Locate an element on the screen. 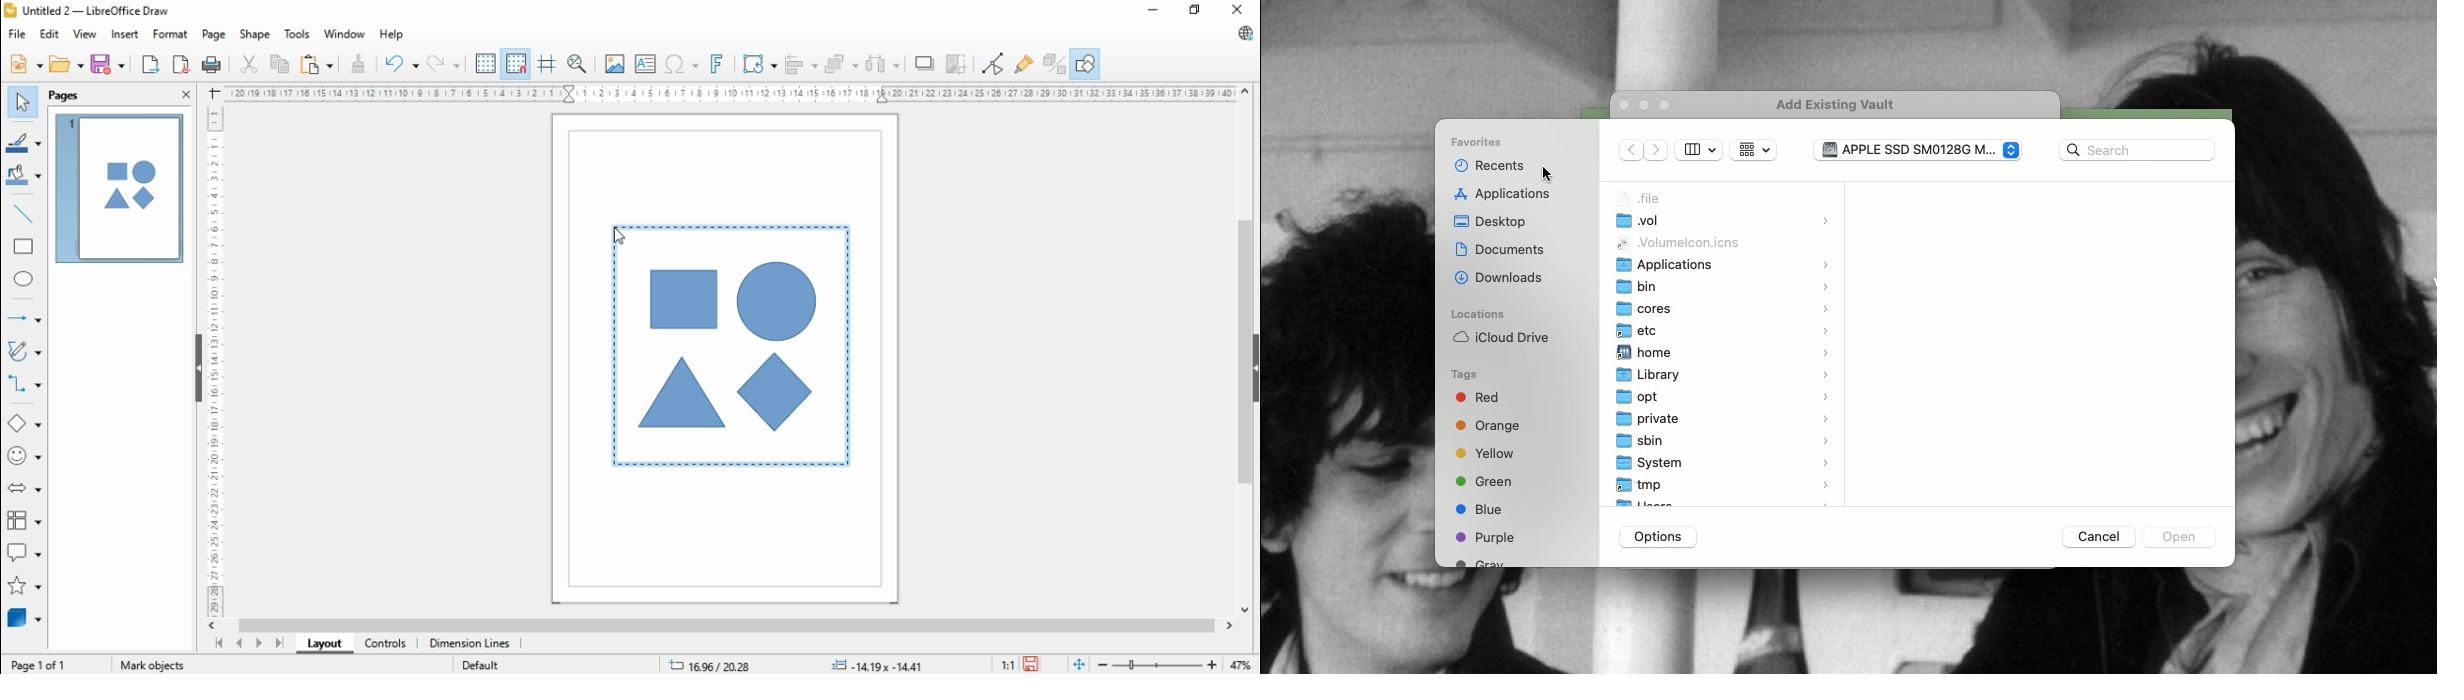 The width and height of the screenshot is (2464, 700). insert line is located at coordinates (27, 214).